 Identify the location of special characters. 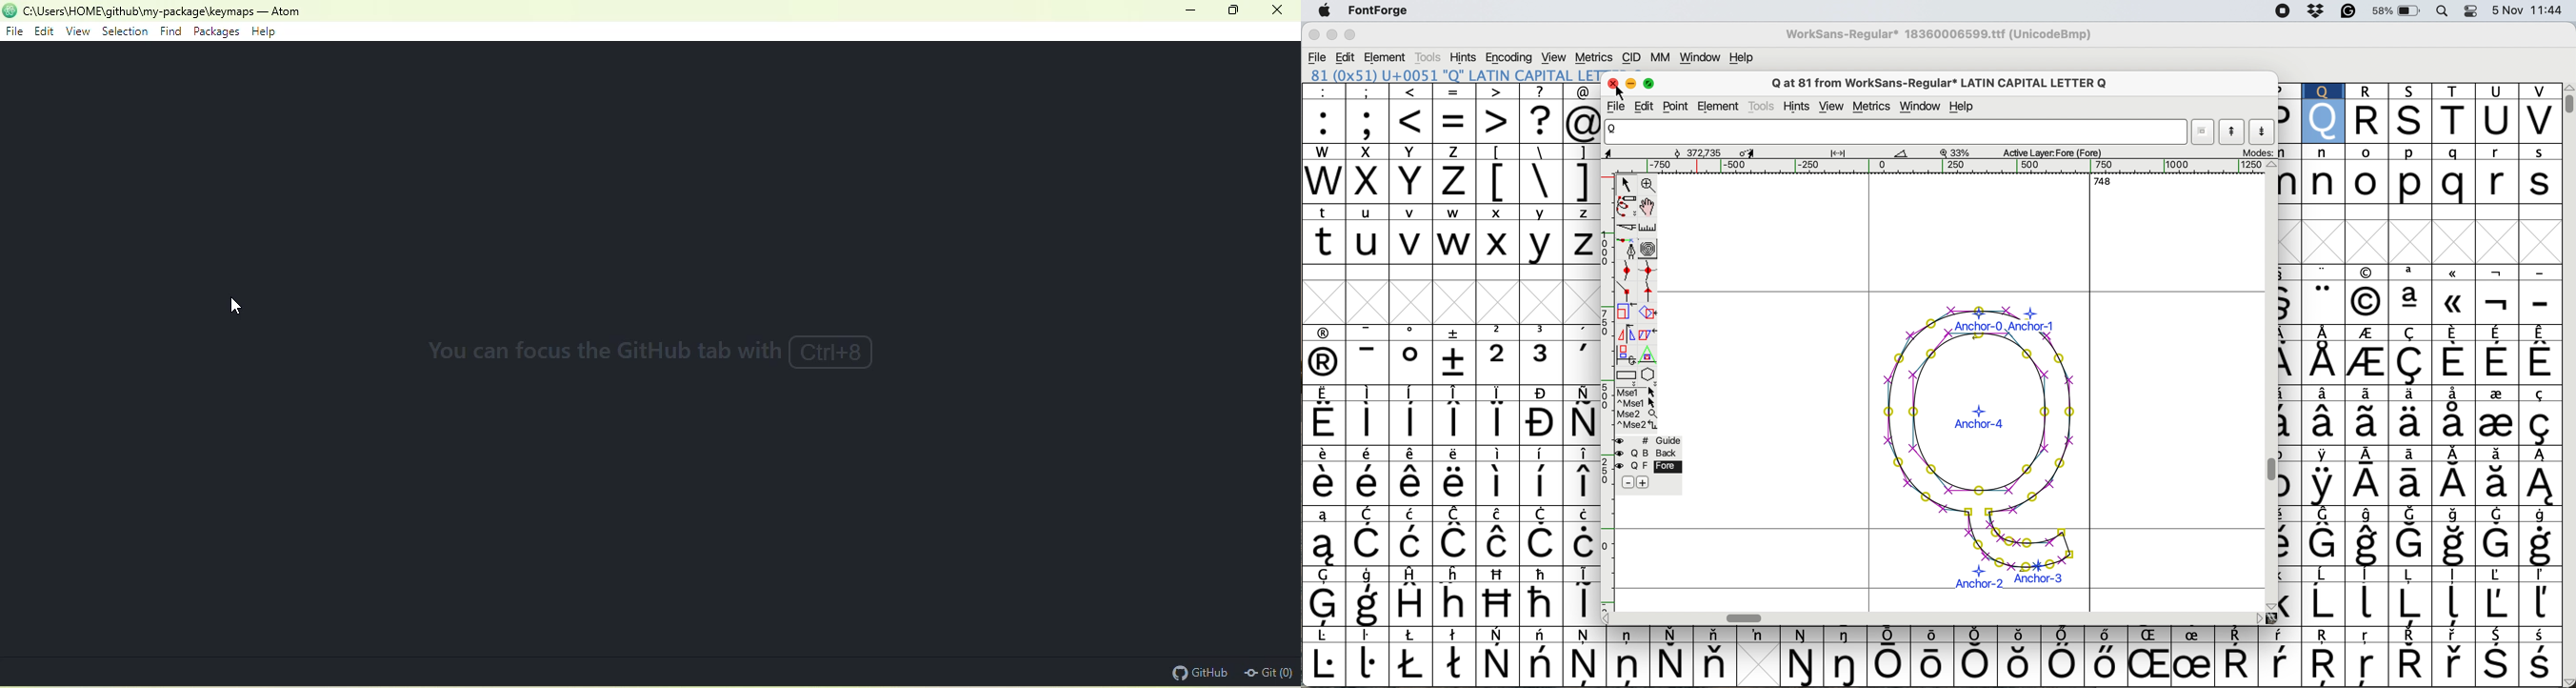
(1450, 473).